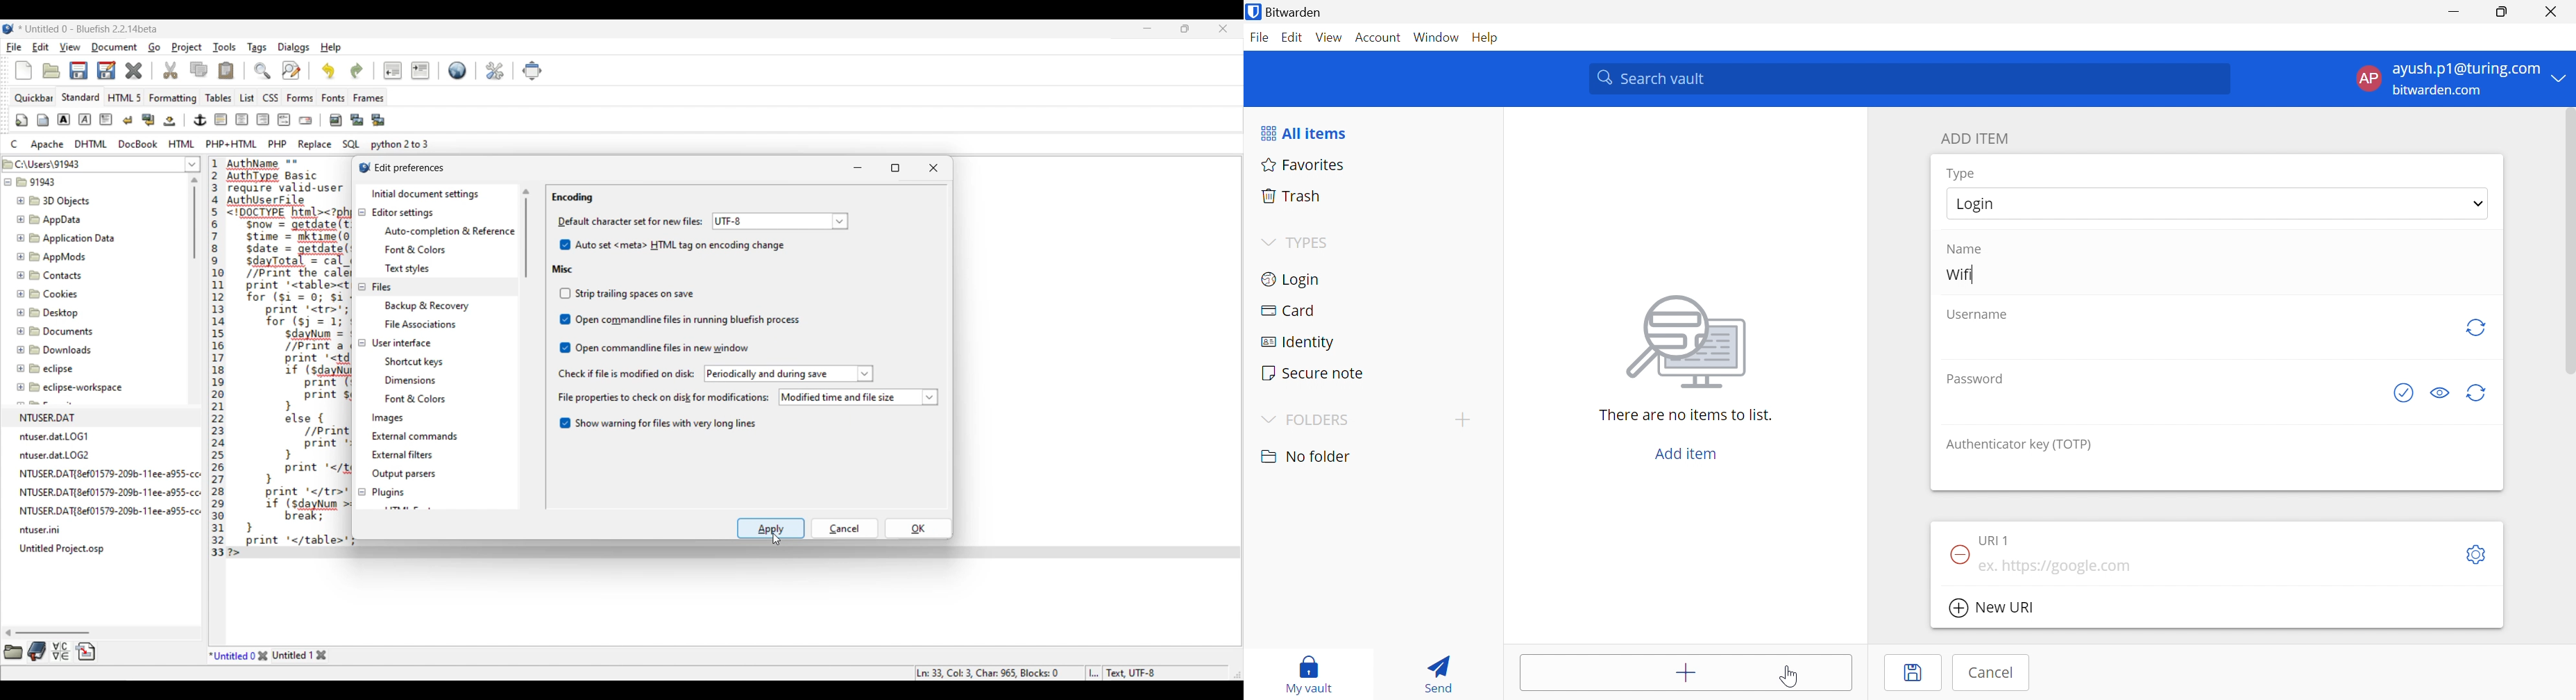  I want to click on AP, so click(2367, 81).